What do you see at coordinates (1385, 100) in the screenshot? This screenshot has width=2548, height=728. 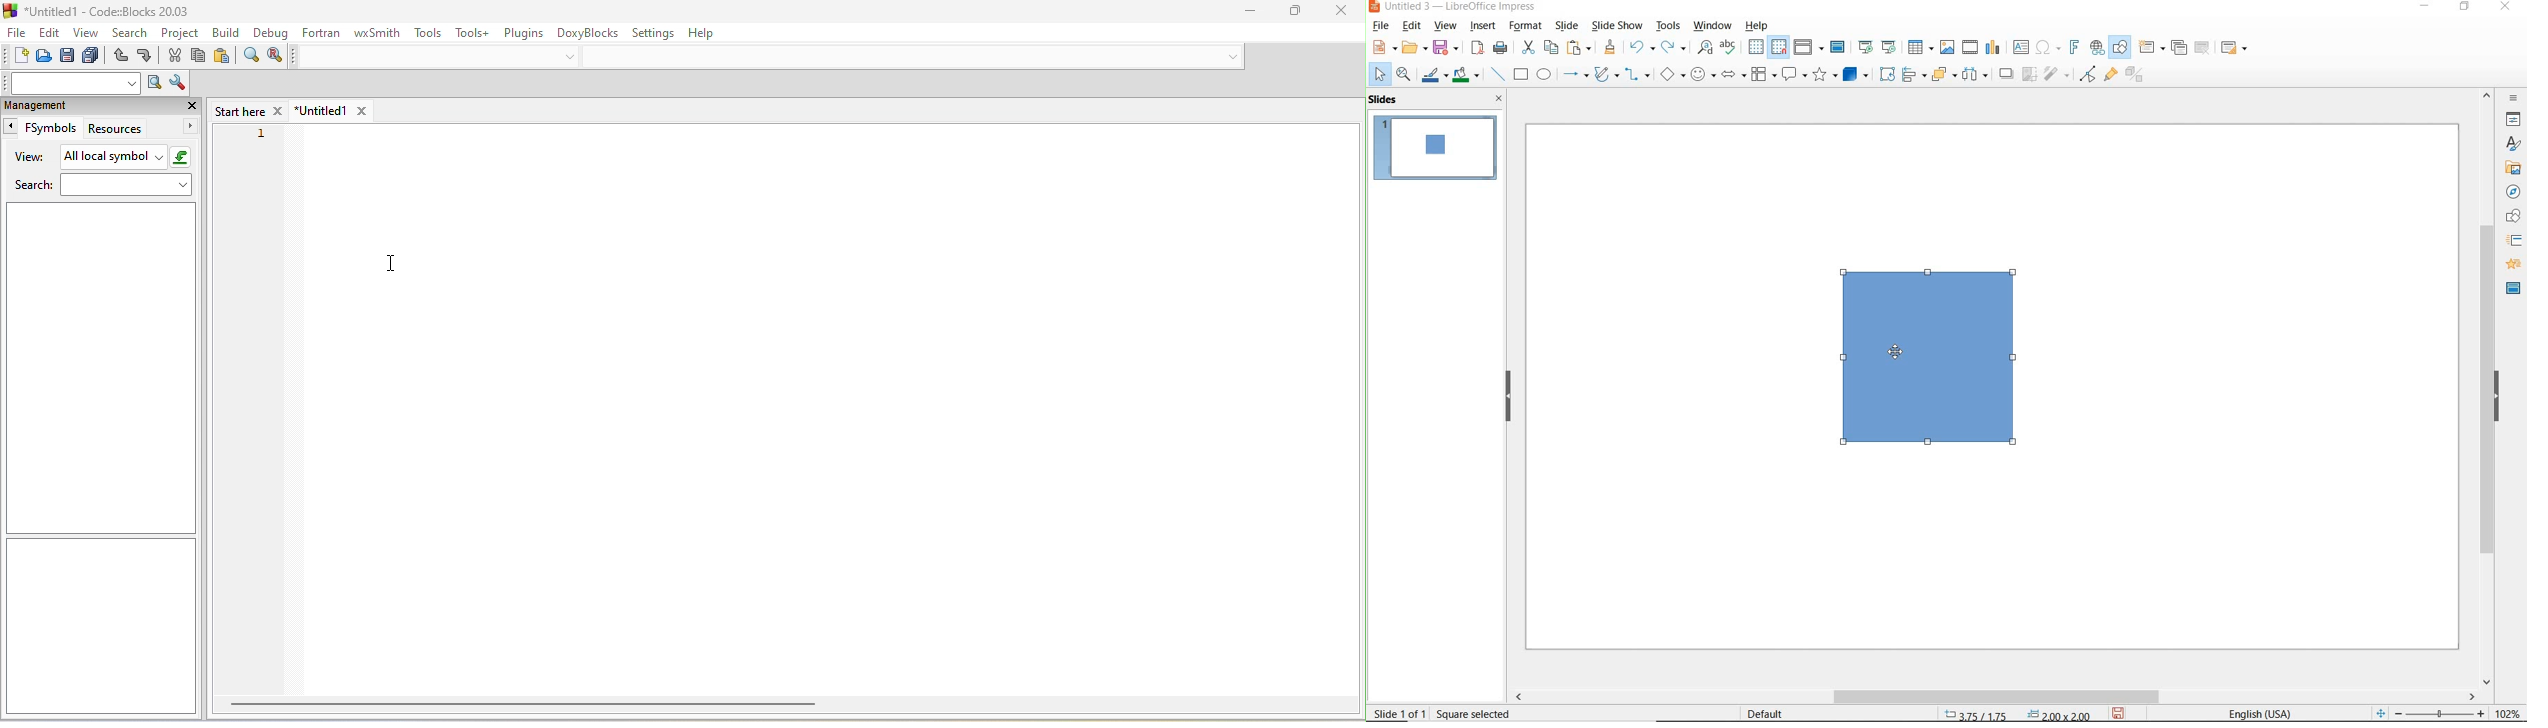 I see `slides` at bounding box center [1385, 100].